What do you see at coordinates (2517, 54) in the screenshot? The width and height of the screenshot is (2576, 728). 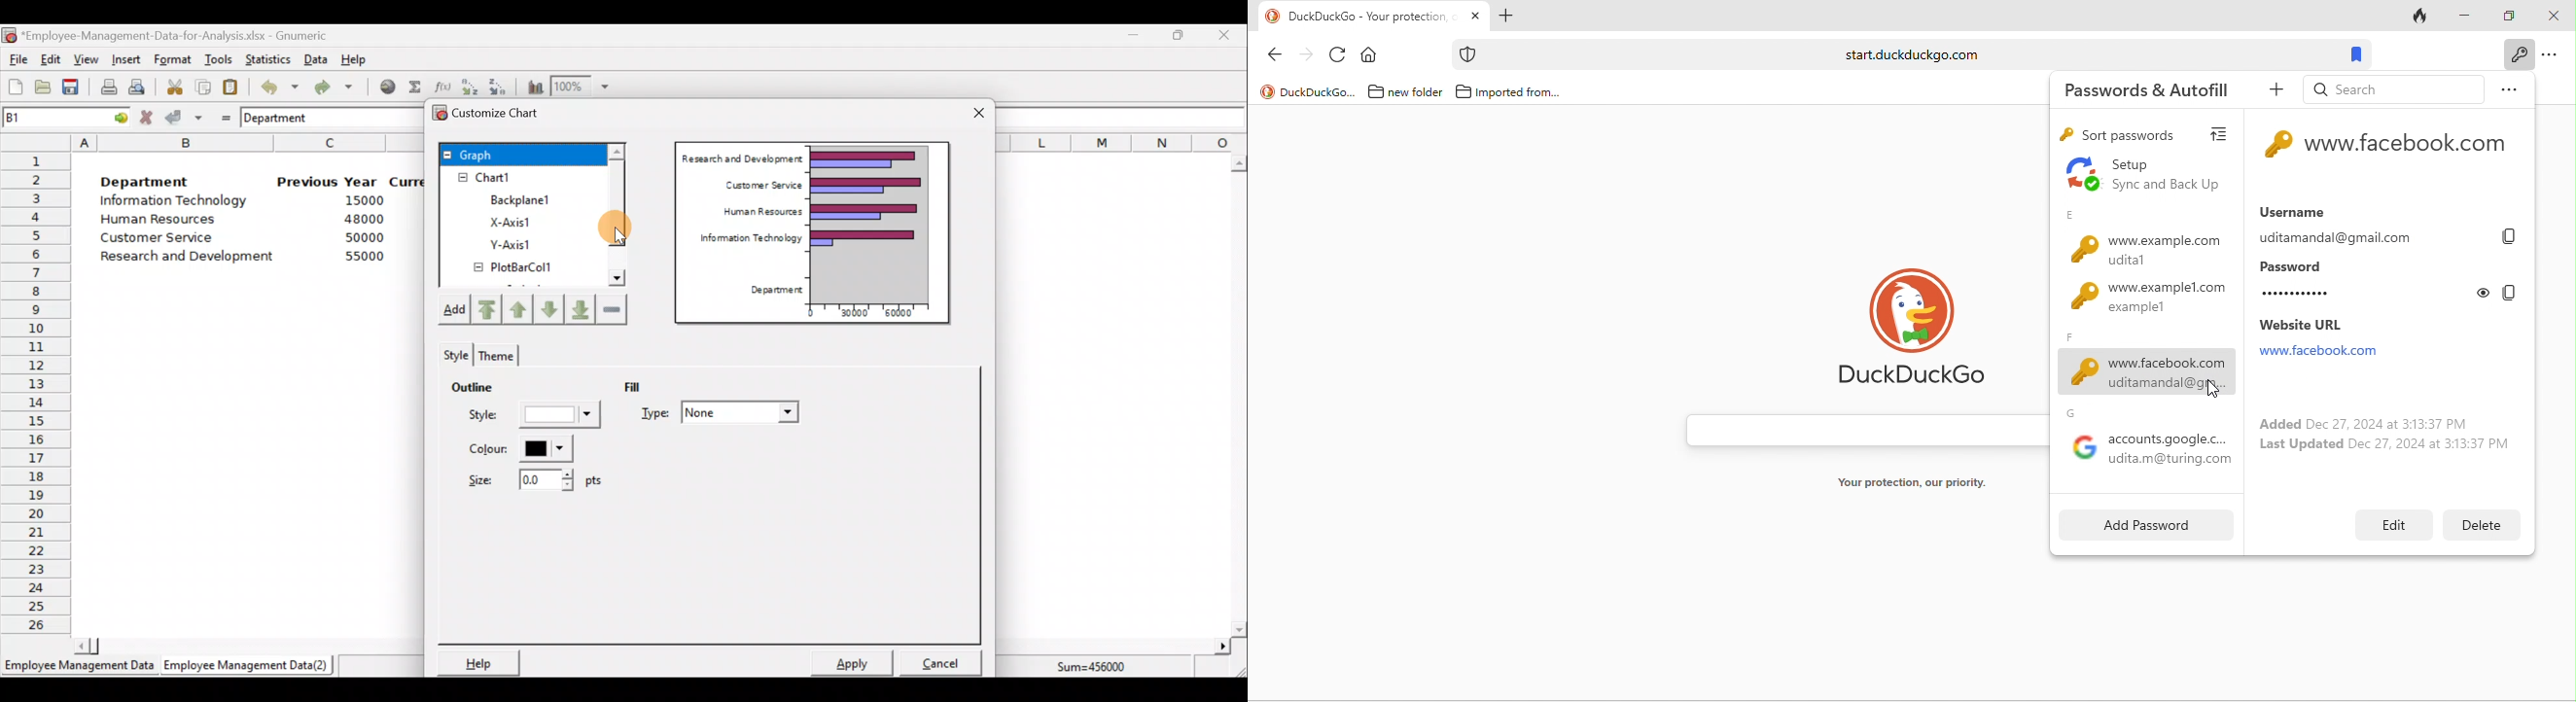 I see `password and autofill` at bounding box center [2517, 54].